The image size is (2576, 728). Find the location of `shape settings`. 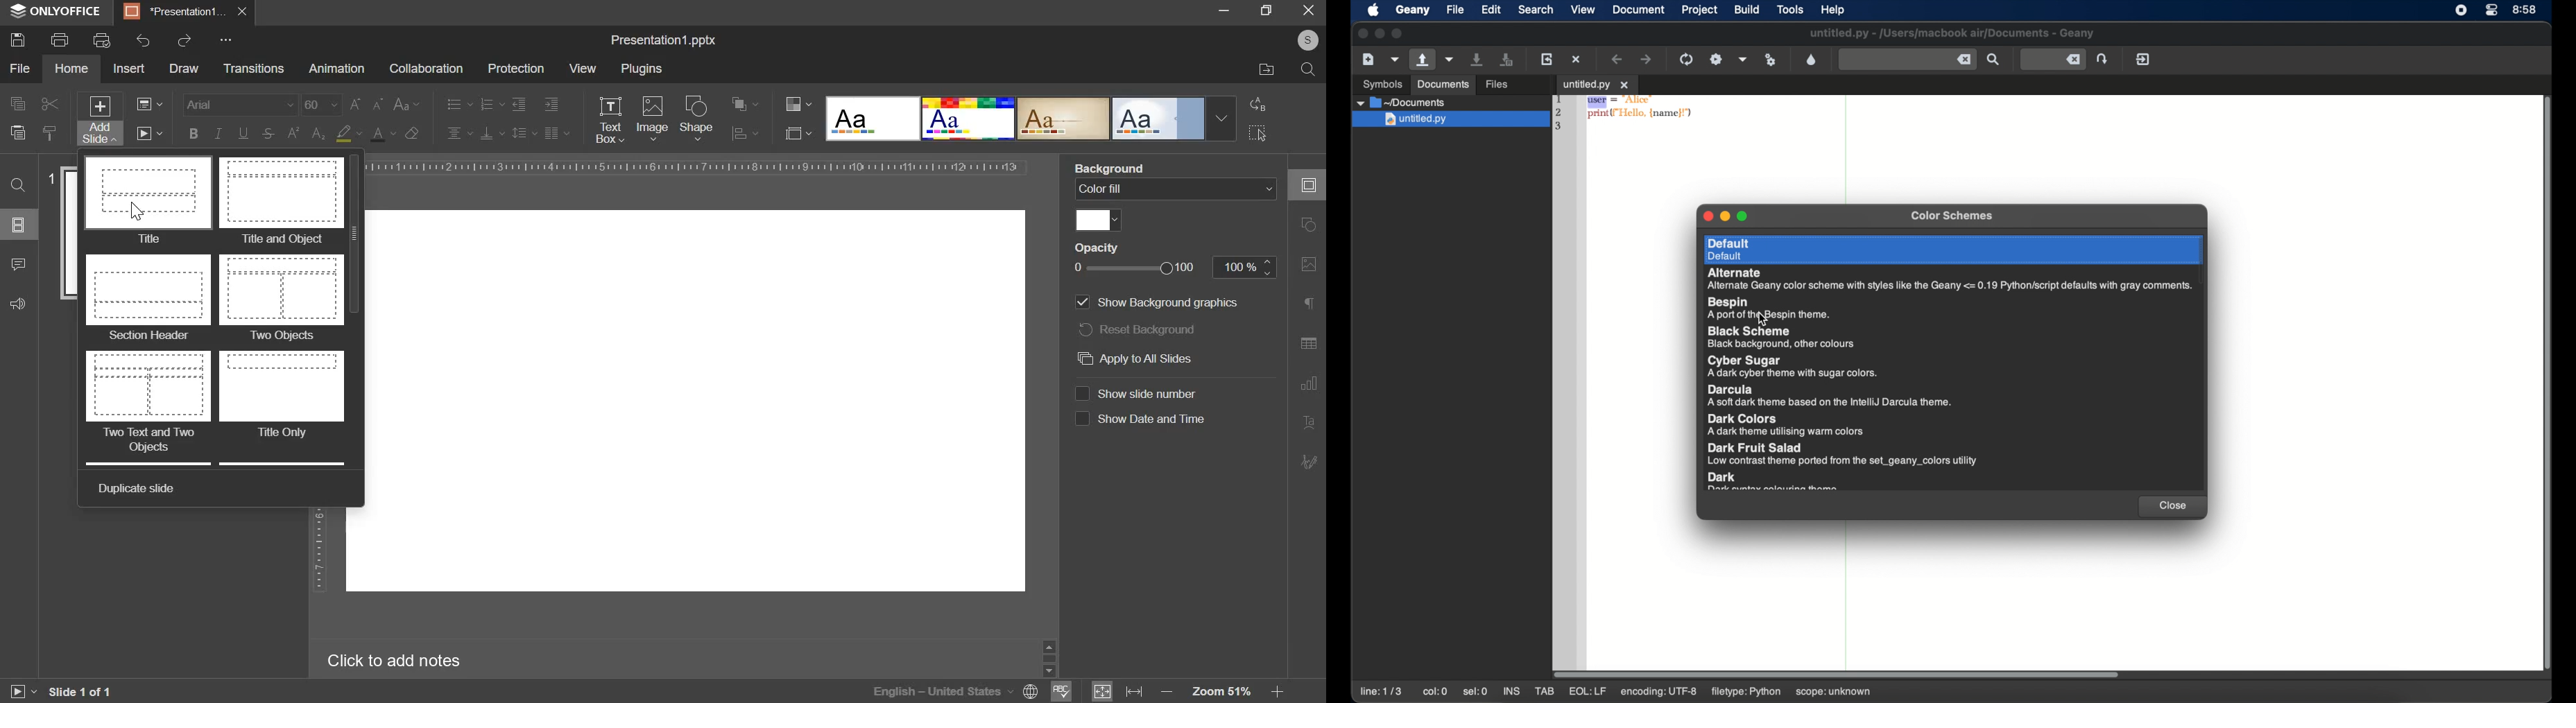

shape settings is located at coordinates (1305, 225).